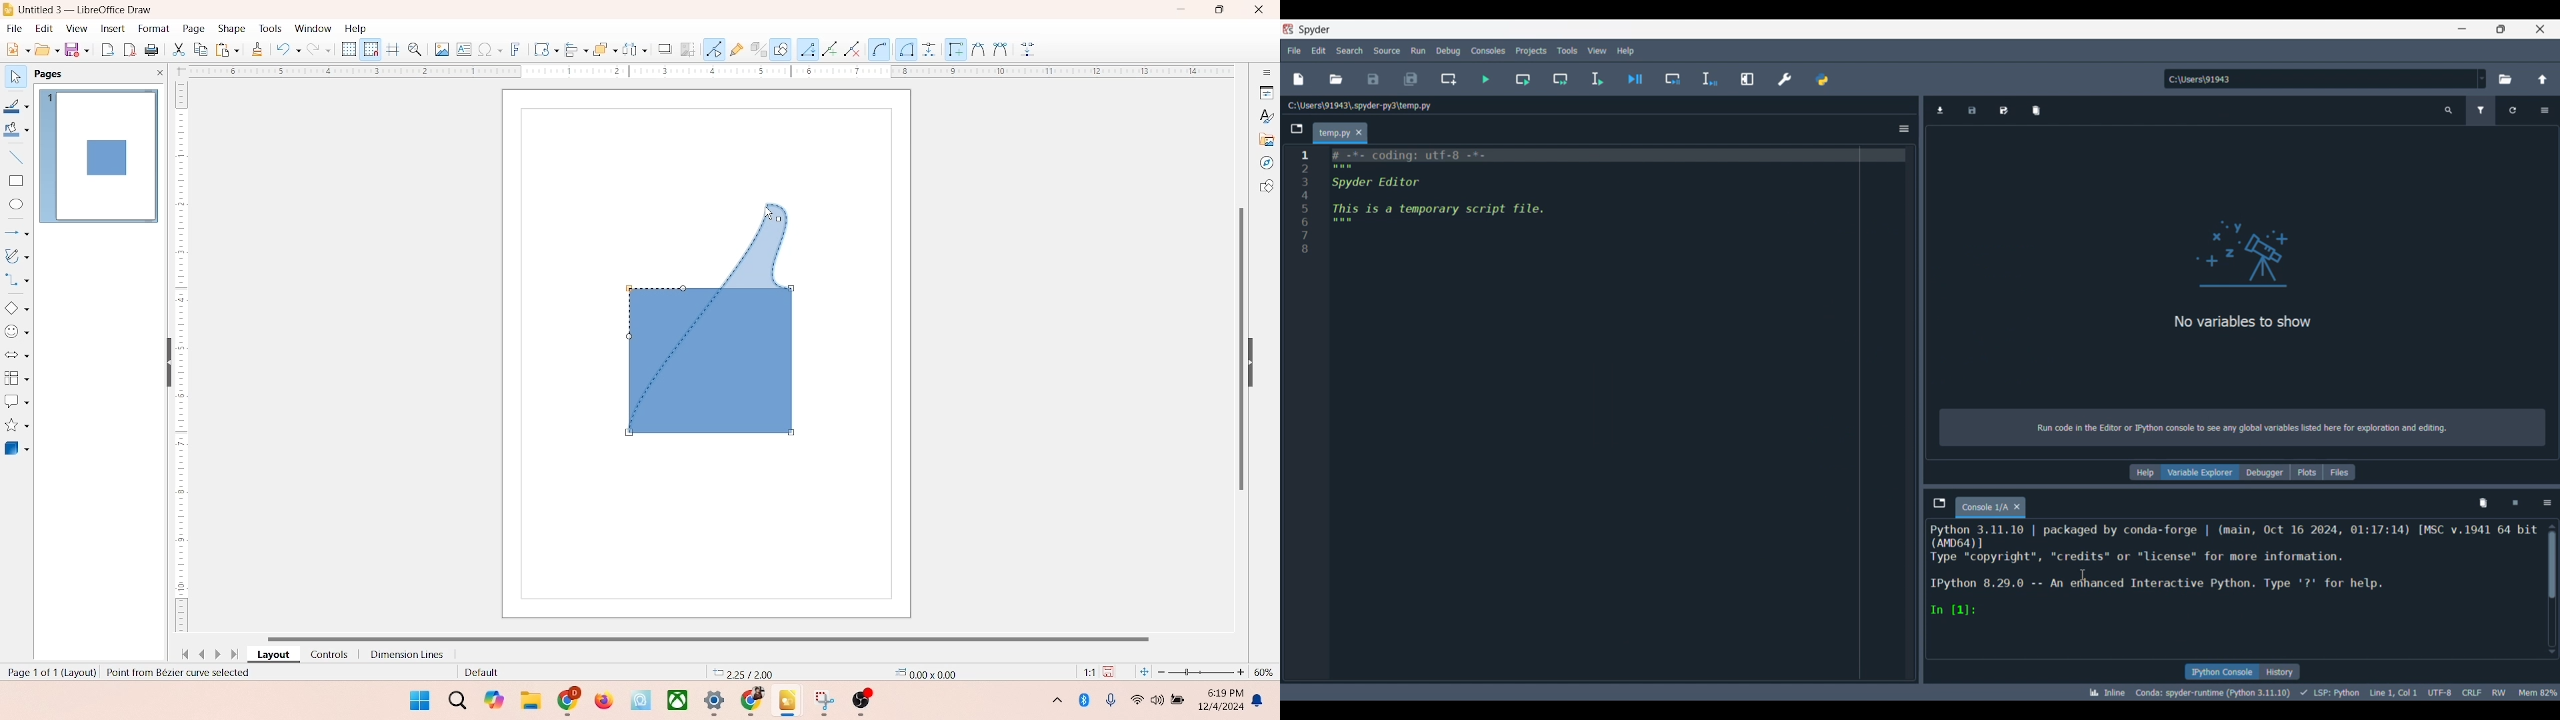 The height and width of the screenshot is (728, 2576). What do you see at coordinates (2449, 111) in the screenshot?
I see `Search variable names and types` at bounding box center [2449, 111].